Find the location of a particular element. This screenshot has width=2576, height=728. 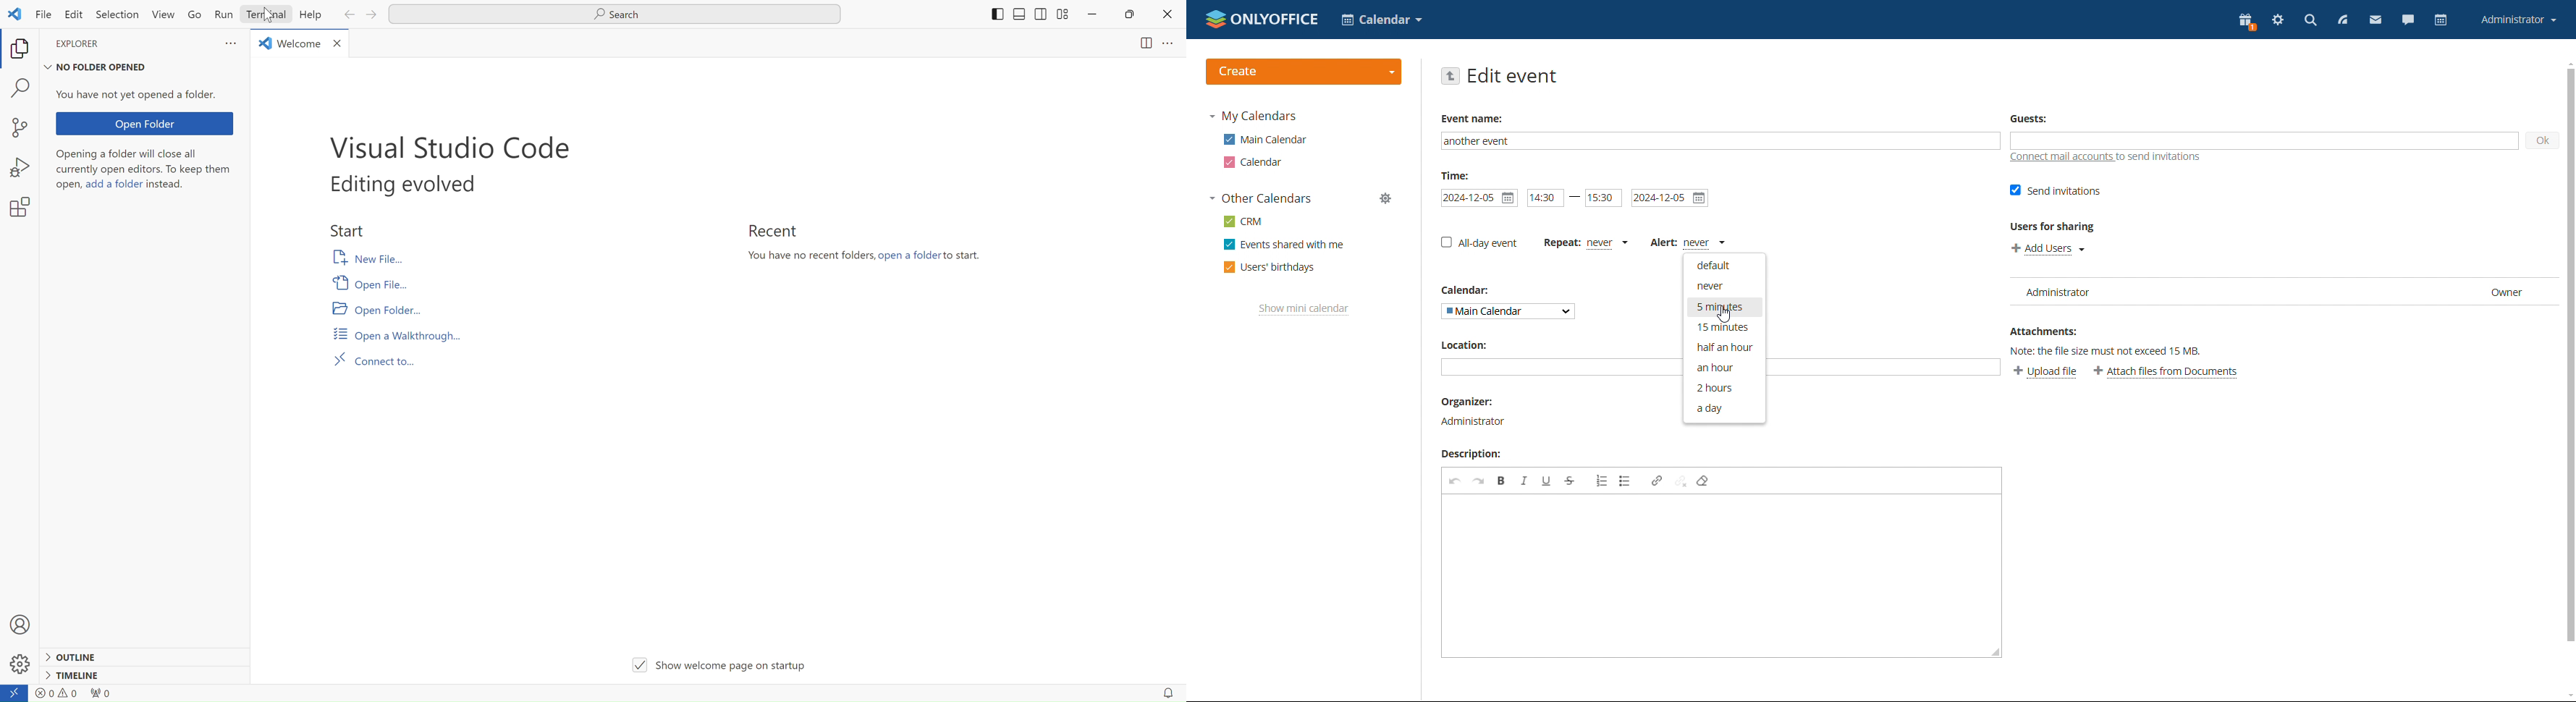

send invitations is located at coordinates (2056, 190).